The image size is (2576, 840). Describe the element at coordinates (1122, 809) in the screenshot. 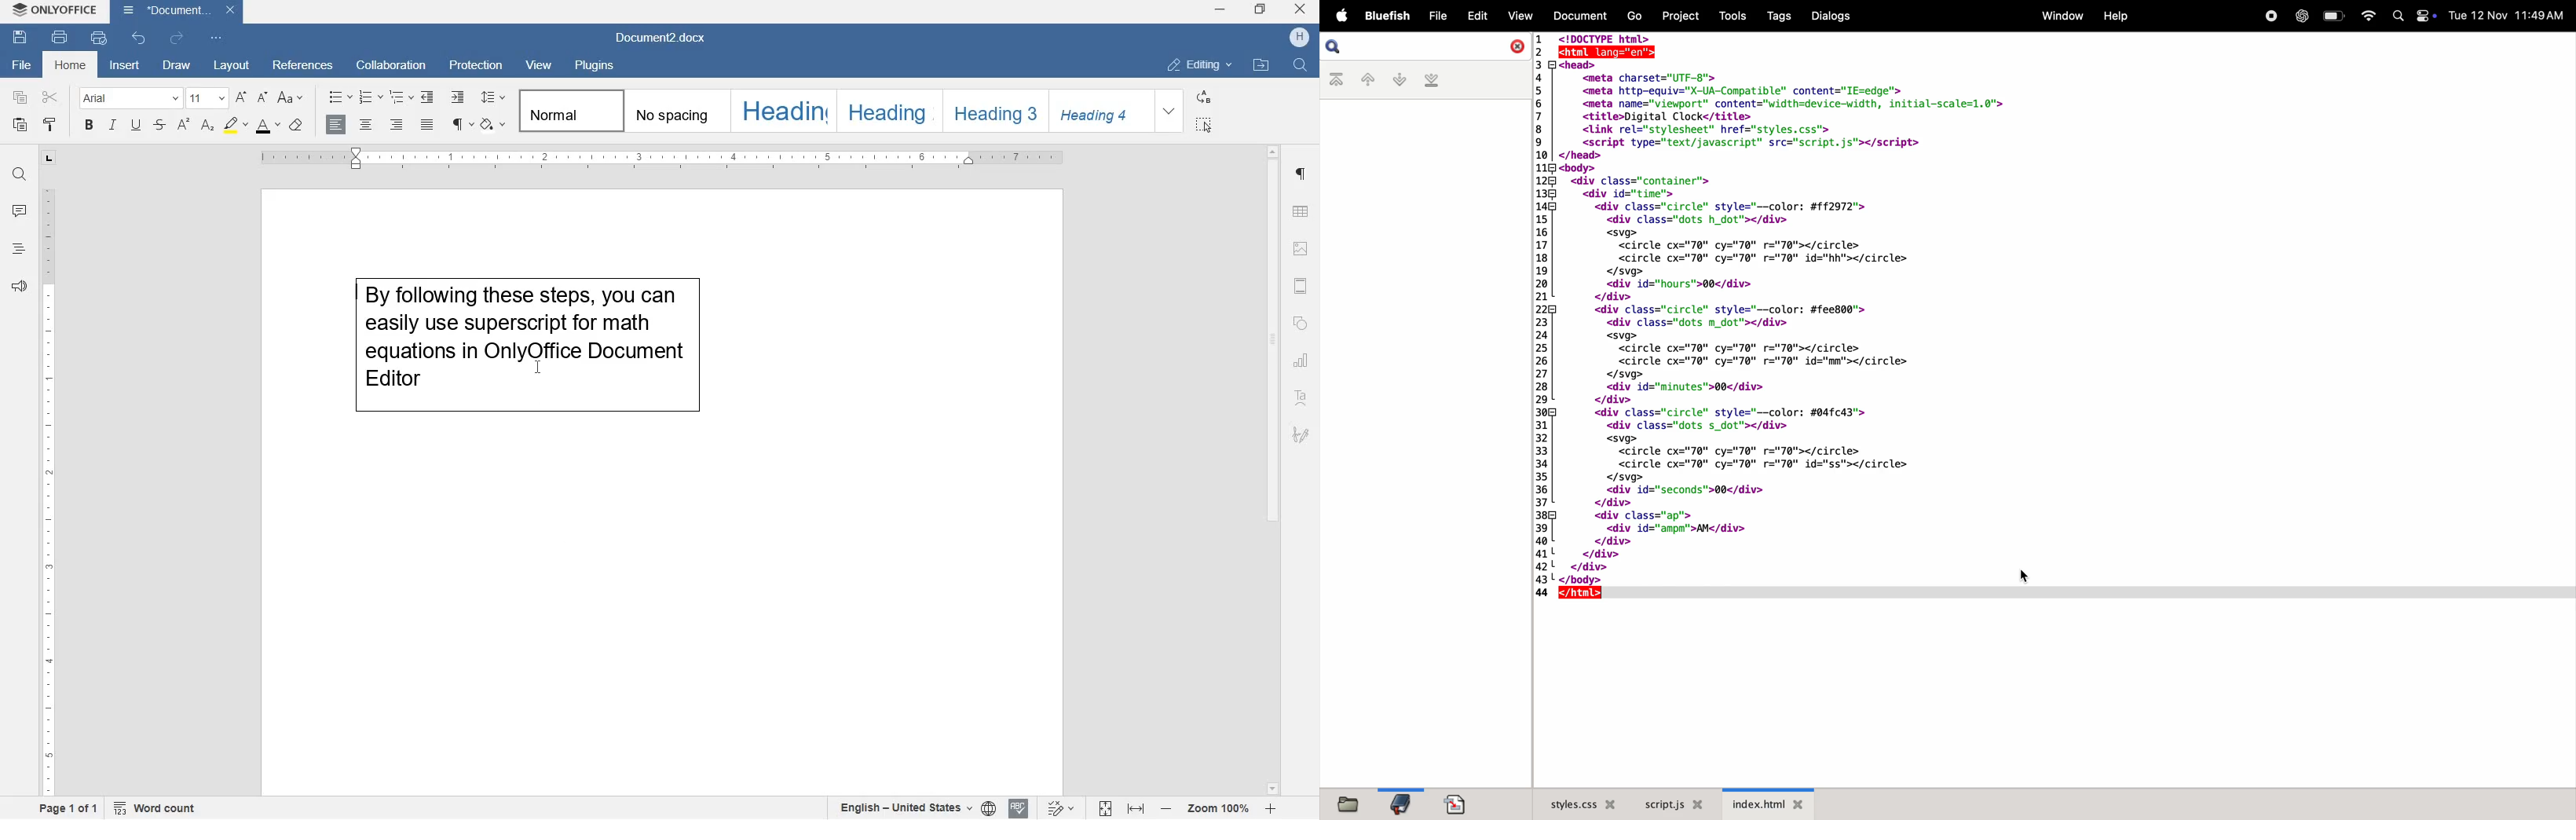

I see `fit to page or width` at that location.